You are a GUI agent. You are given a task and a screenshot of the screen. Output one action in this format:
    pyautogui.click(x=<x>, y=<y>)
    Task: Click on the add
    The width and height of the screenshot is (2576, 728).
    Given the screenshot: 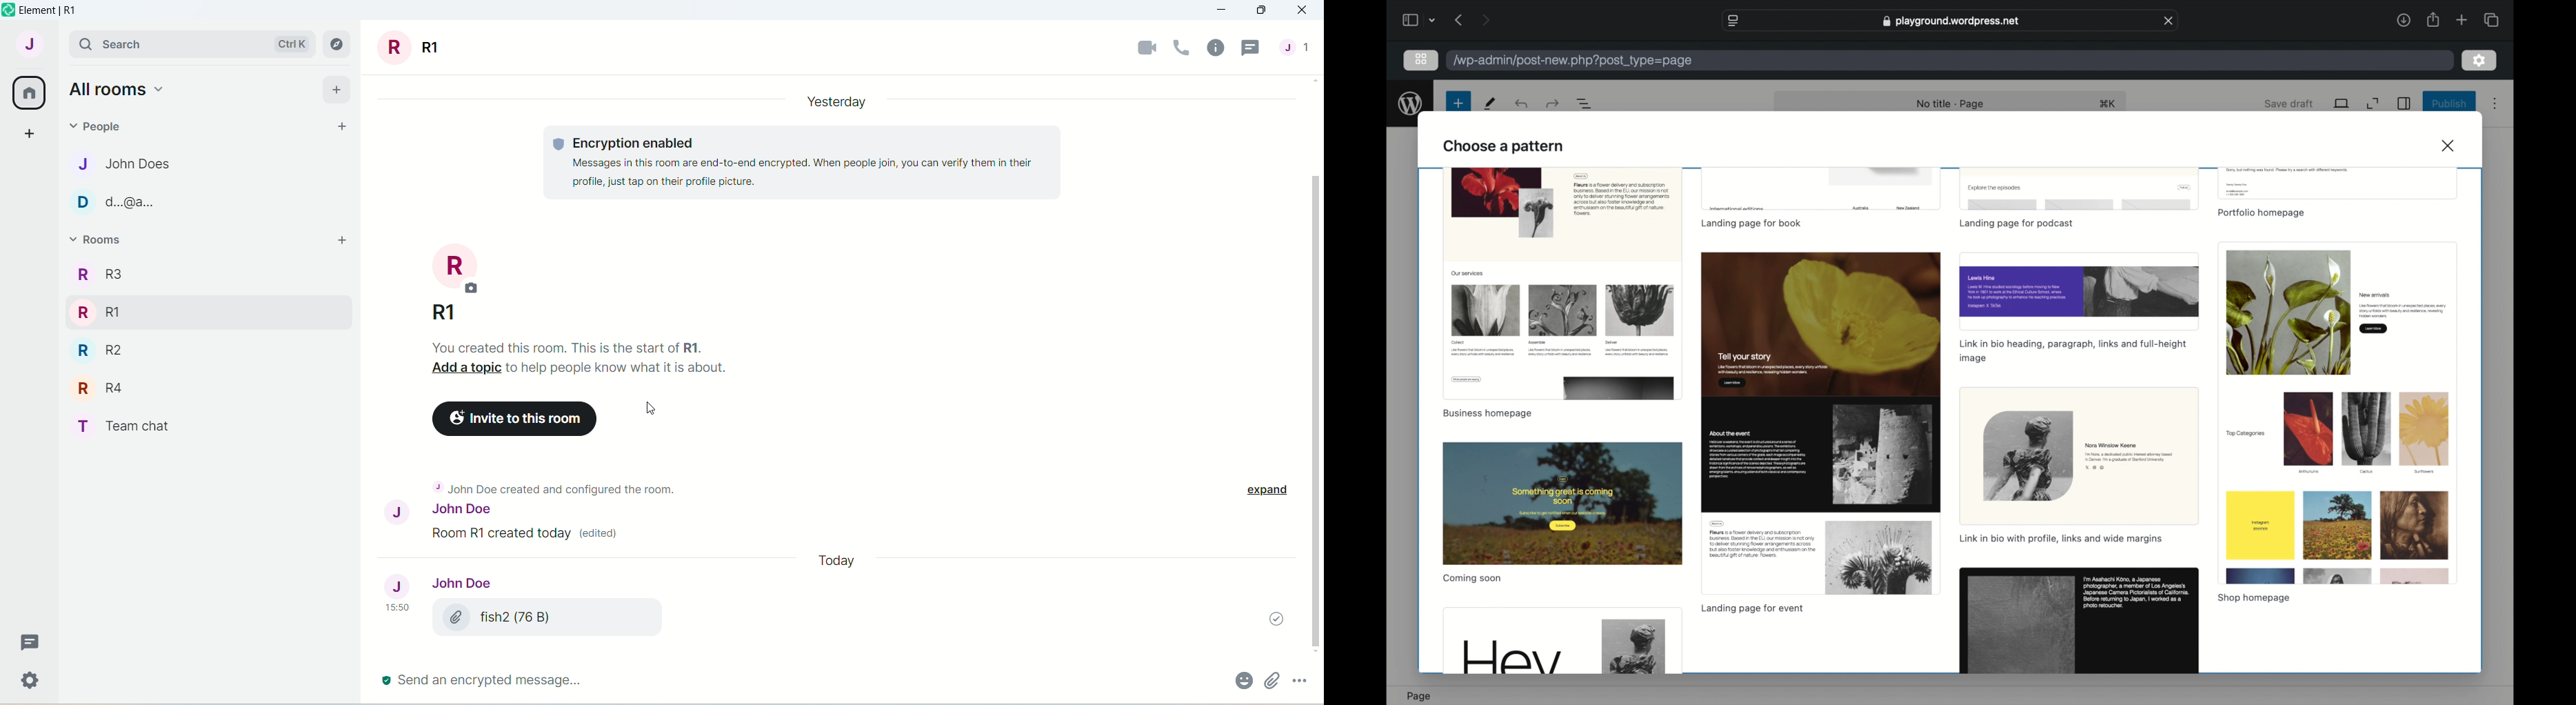 What is the action you would take?
    pyautogui.click(x=342, y=241)
    